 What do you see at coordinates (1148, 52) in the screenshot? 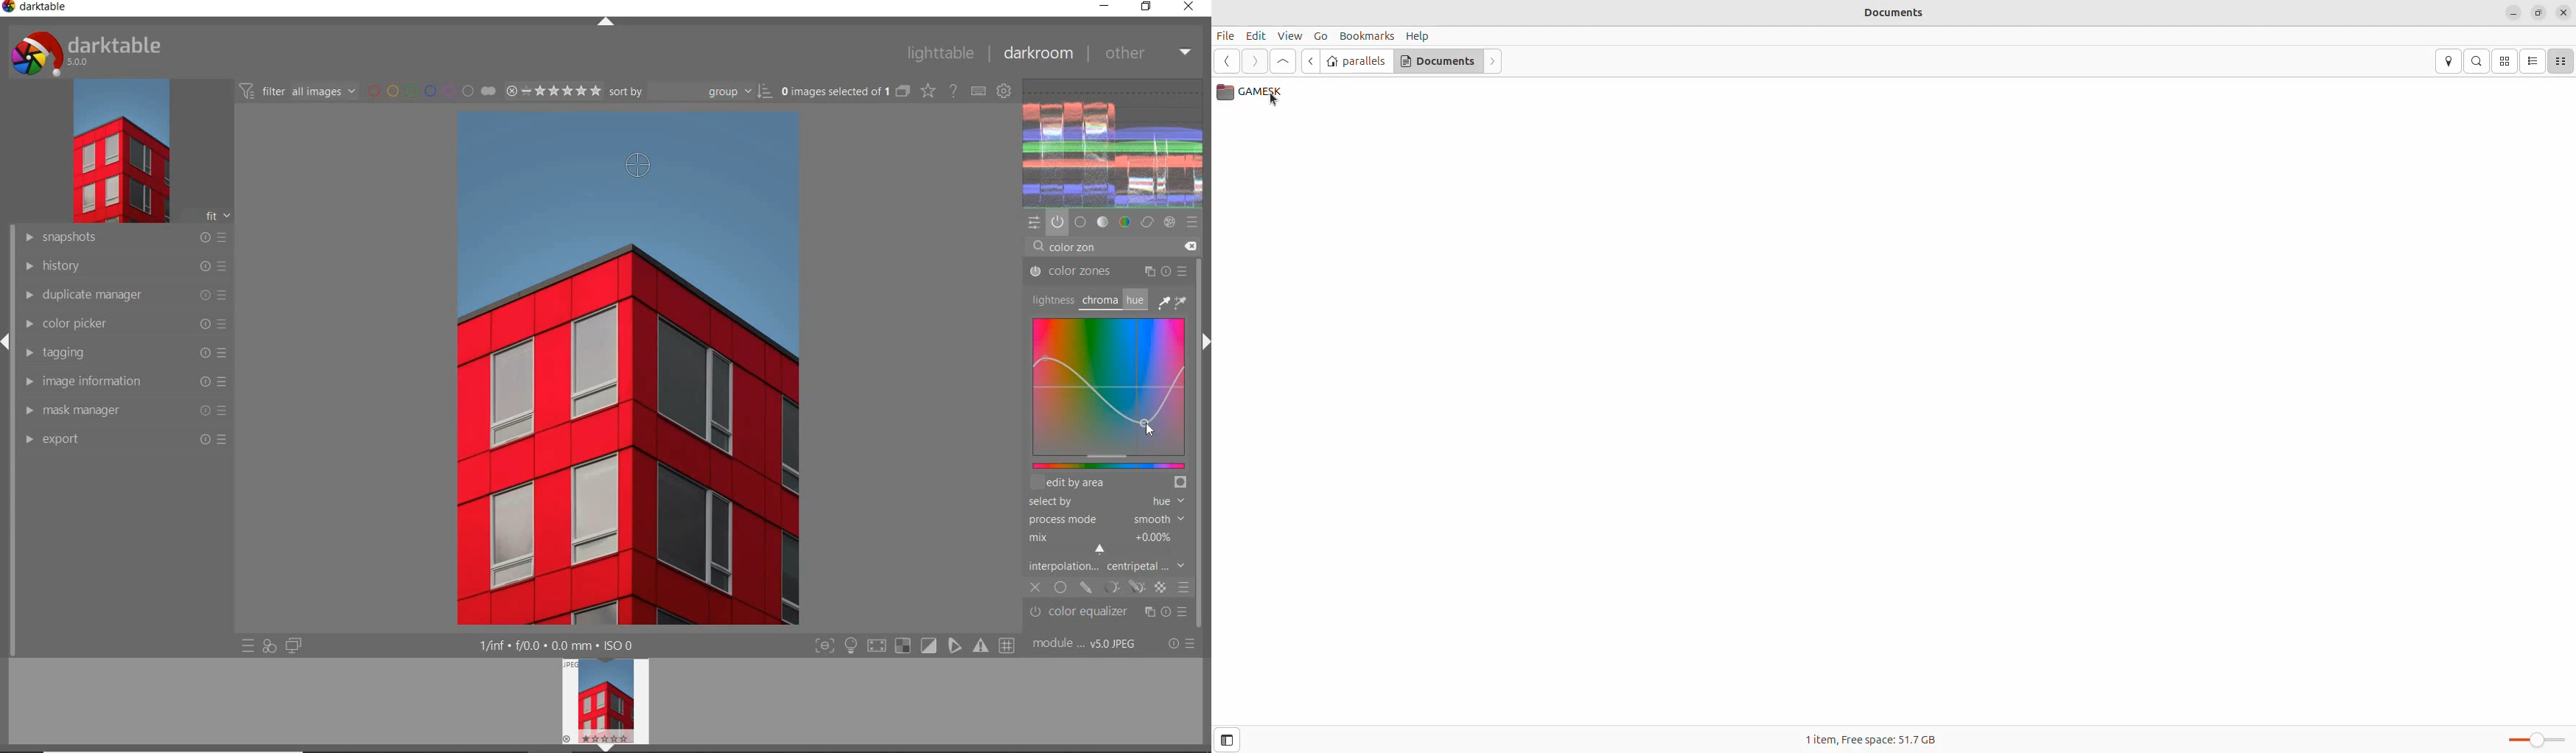
I see `other` at bounding box center [1148, 52].